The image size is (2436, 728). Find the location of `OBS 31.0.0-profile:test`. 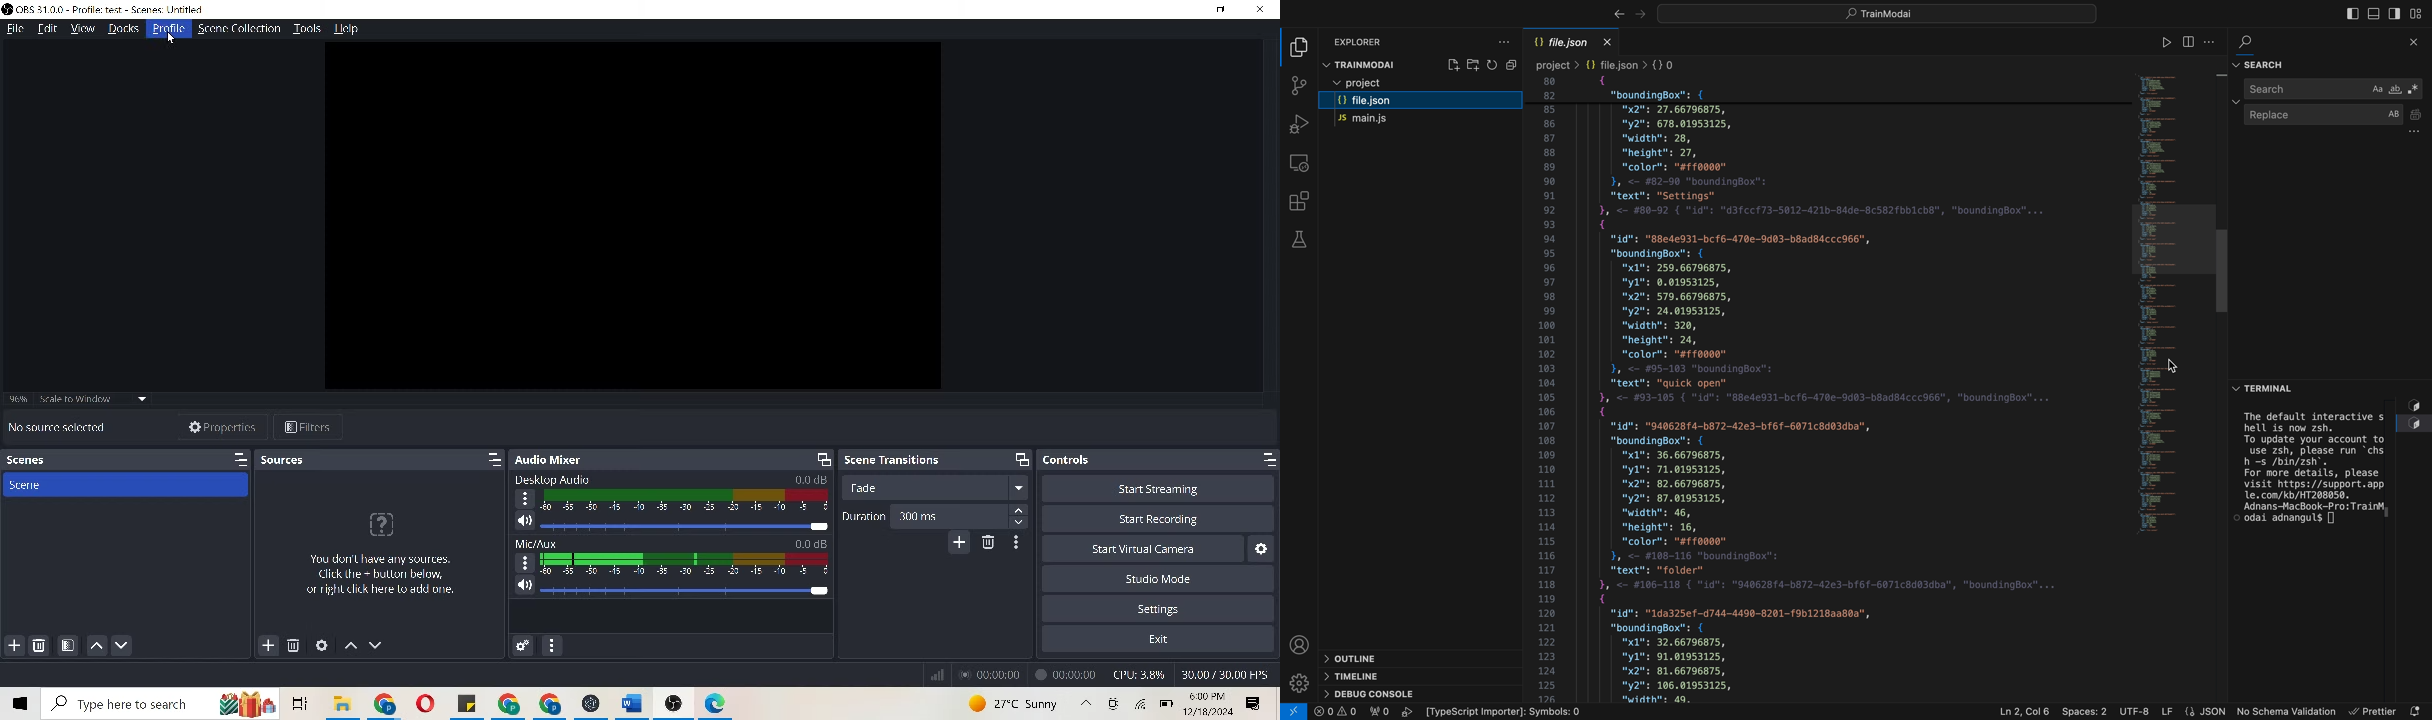

OBS 31.0.0-profile:test is located at coordinates (117, 9).